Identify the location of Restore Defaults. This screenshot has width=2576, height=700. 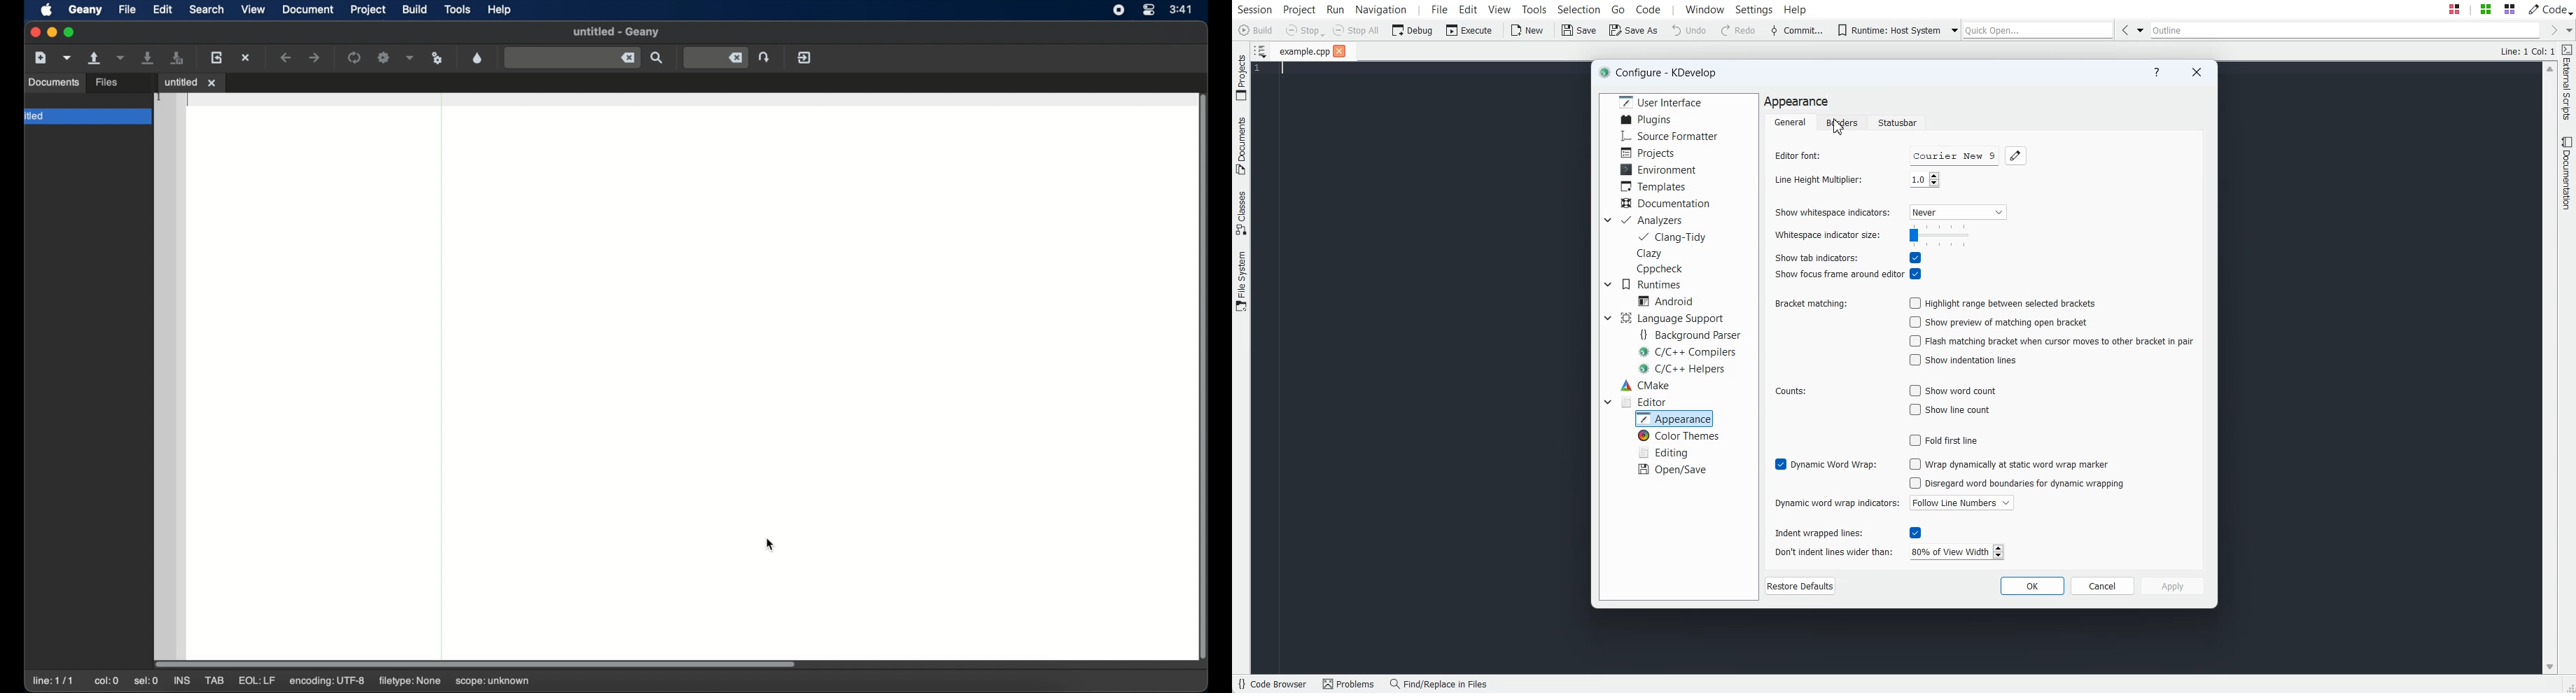
(1801, 586).